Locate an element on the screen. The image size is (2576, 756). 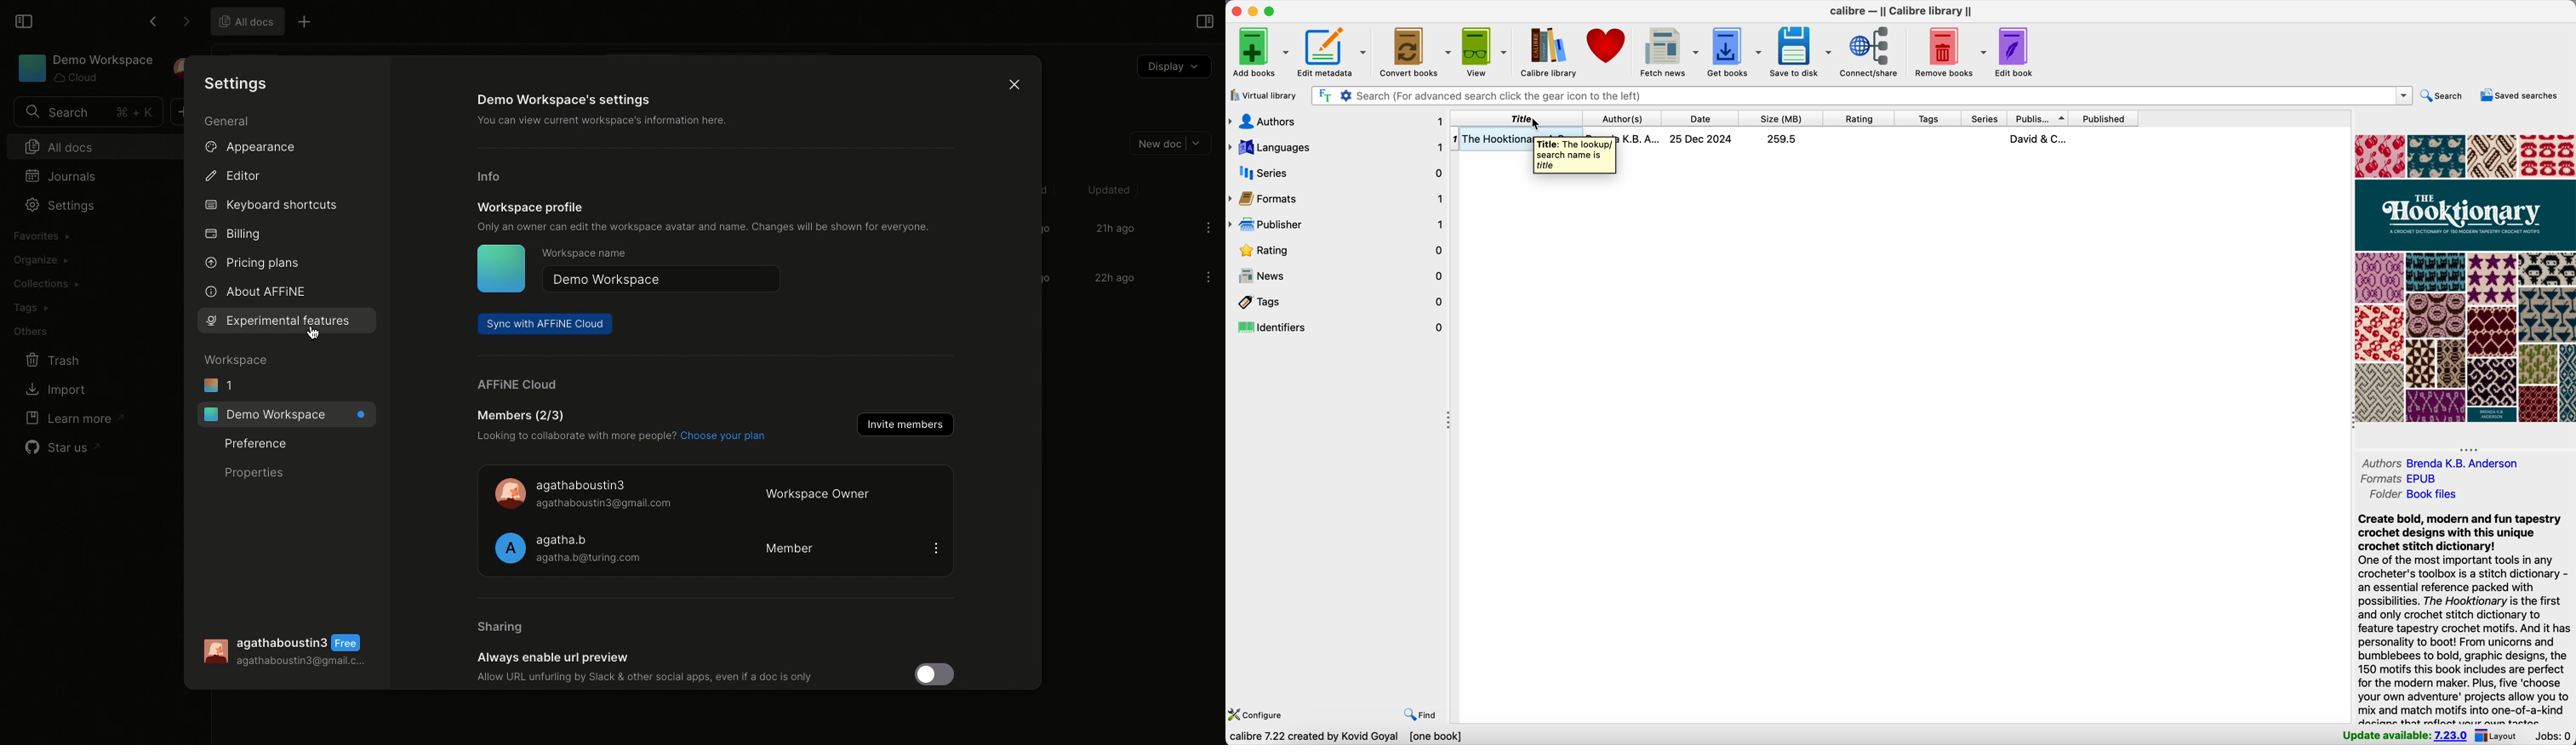
authors is located at coordinates (1336, 121).